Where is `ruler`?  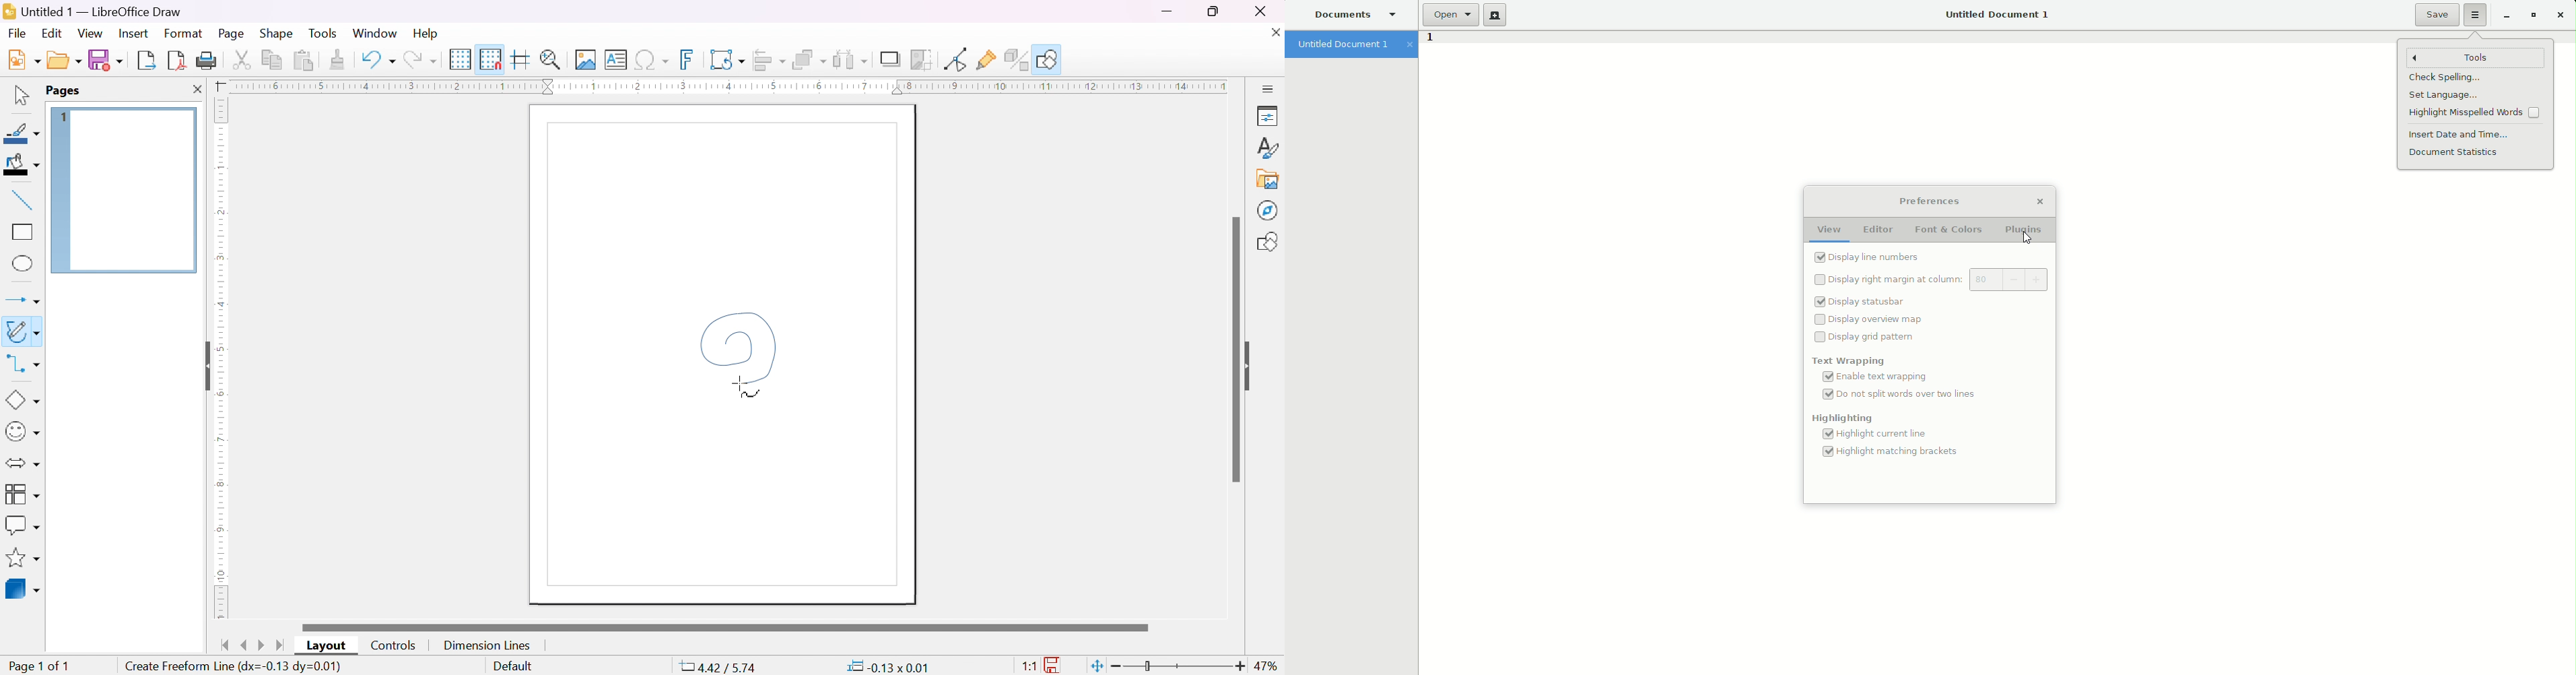 ruler is located at coordinates (220, 229).